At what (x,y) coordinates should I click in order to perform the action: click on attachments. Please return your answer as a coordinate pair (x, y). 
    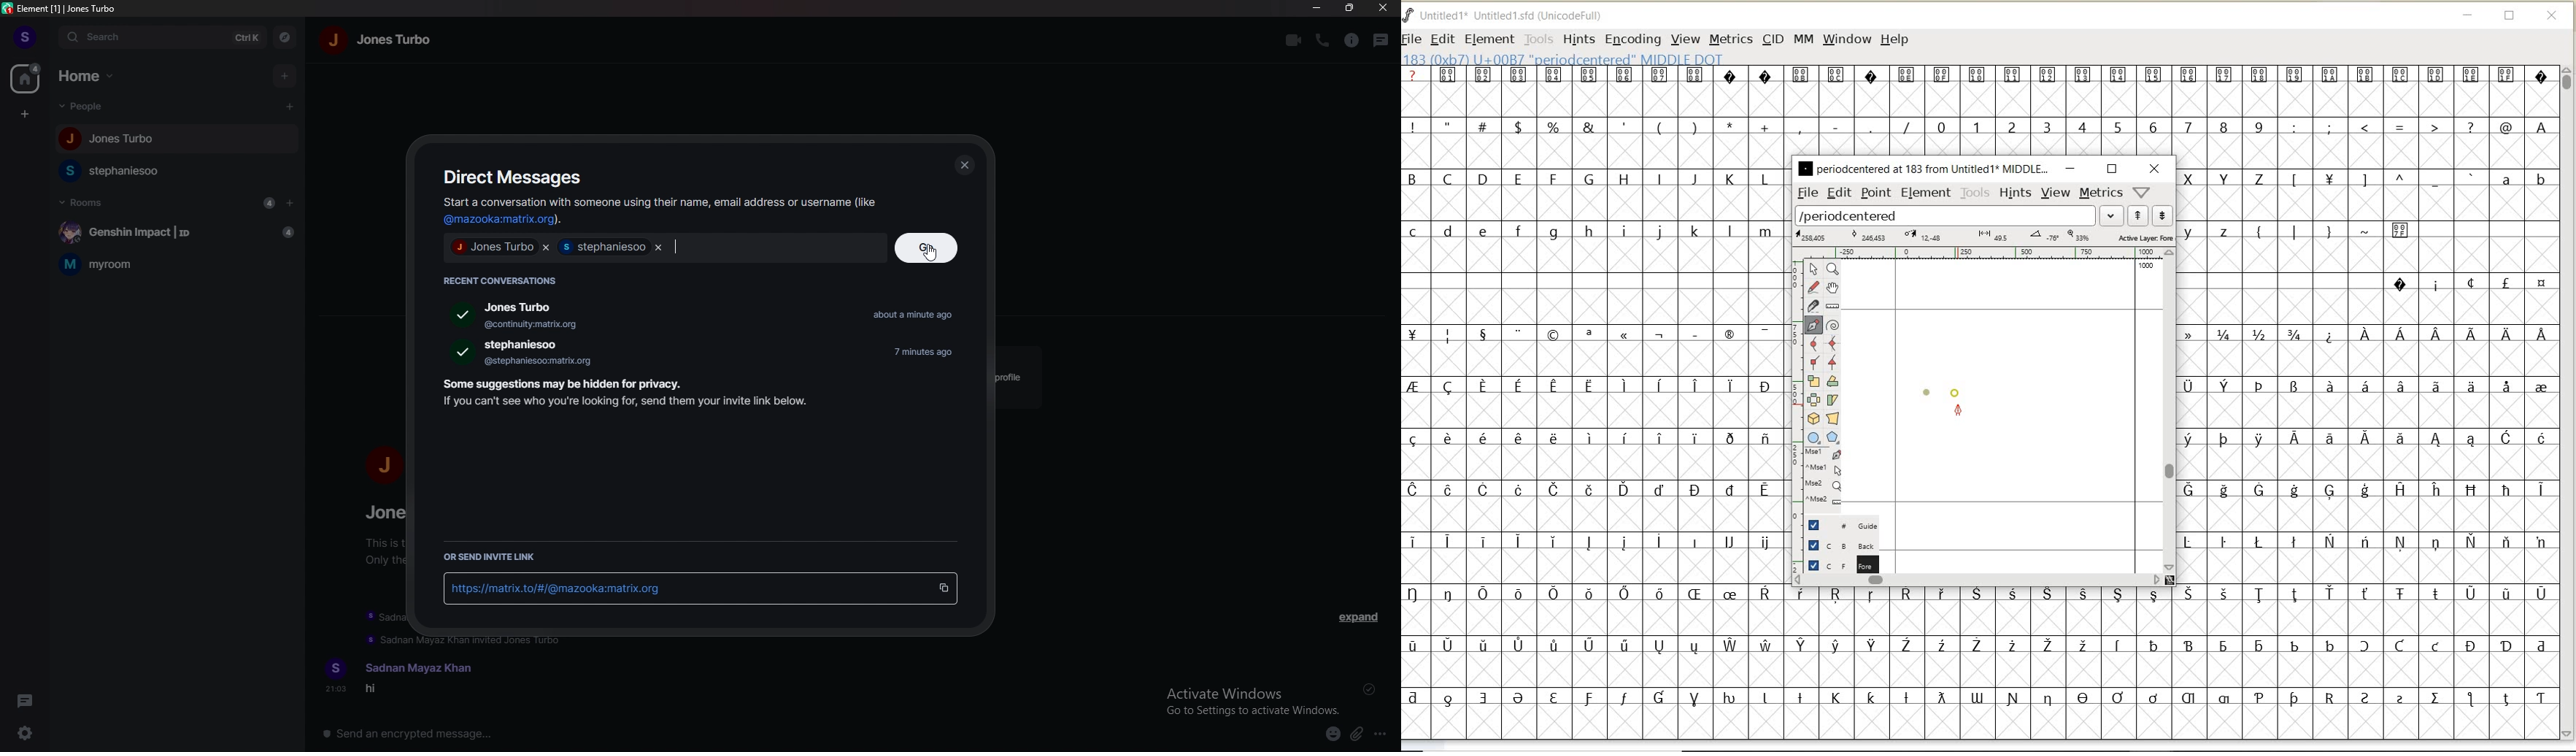
    Looking at the image, I should click on (1356, 735).